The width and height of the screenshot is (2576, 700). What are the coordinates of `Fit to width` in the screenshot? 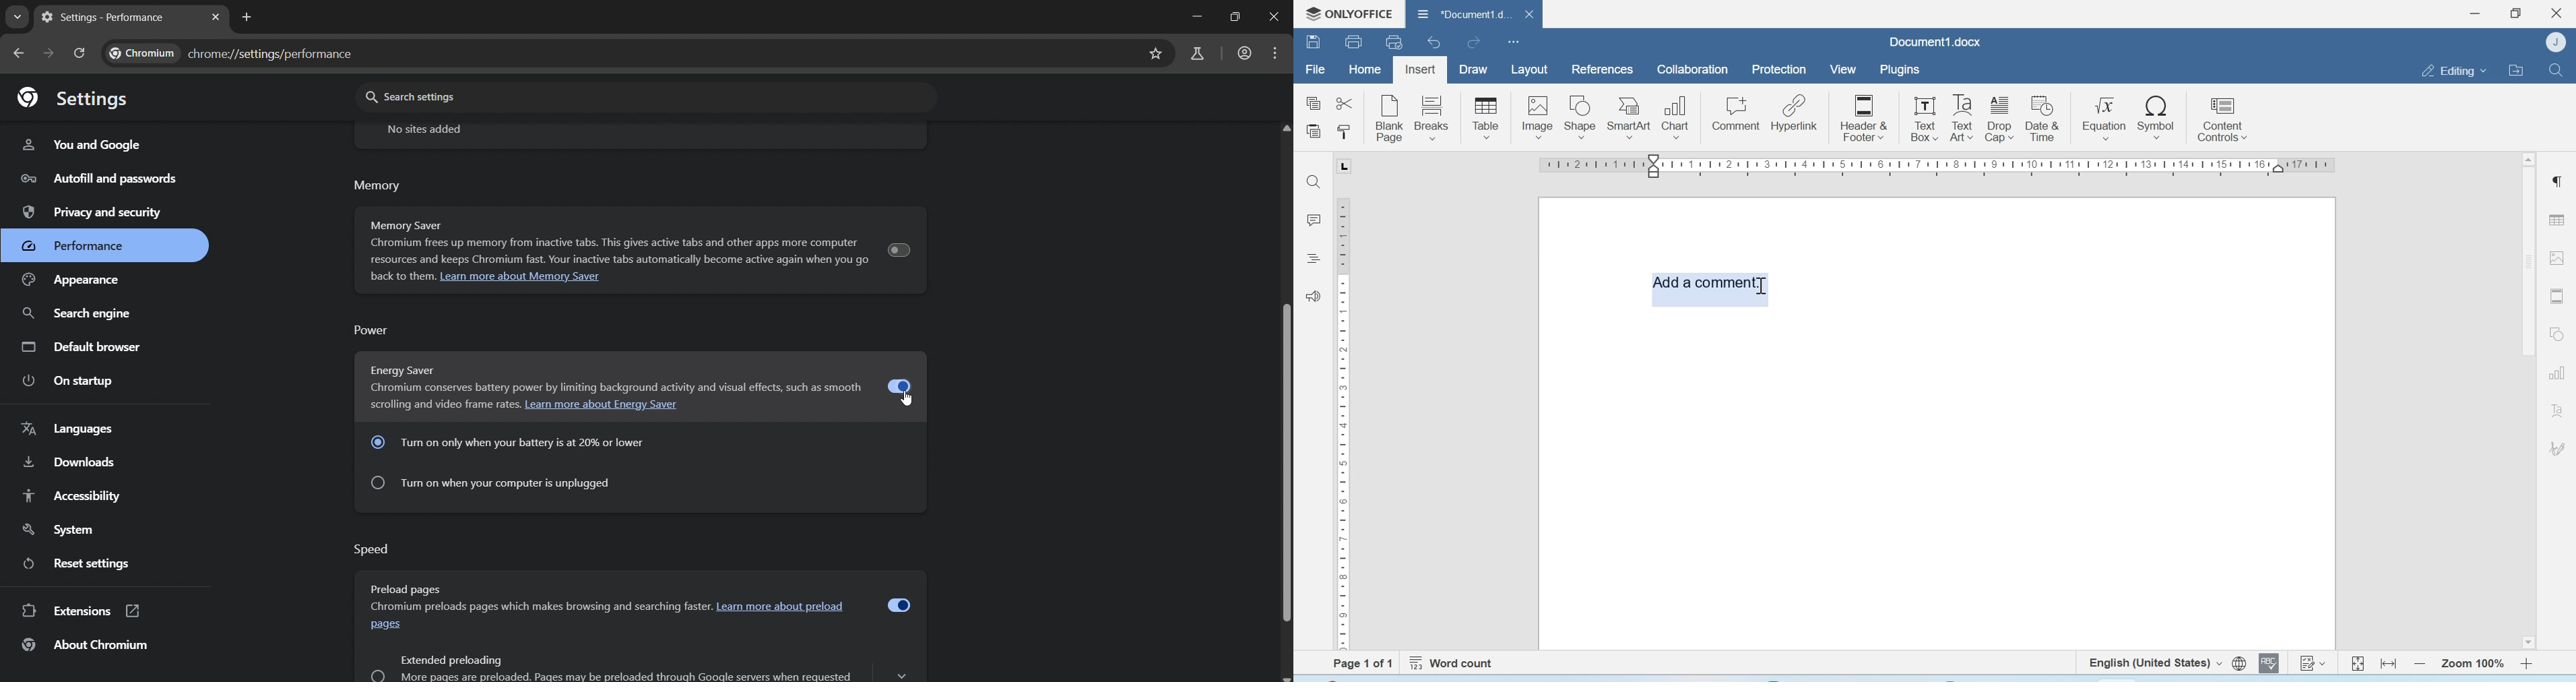 It's located at (2390, 663).